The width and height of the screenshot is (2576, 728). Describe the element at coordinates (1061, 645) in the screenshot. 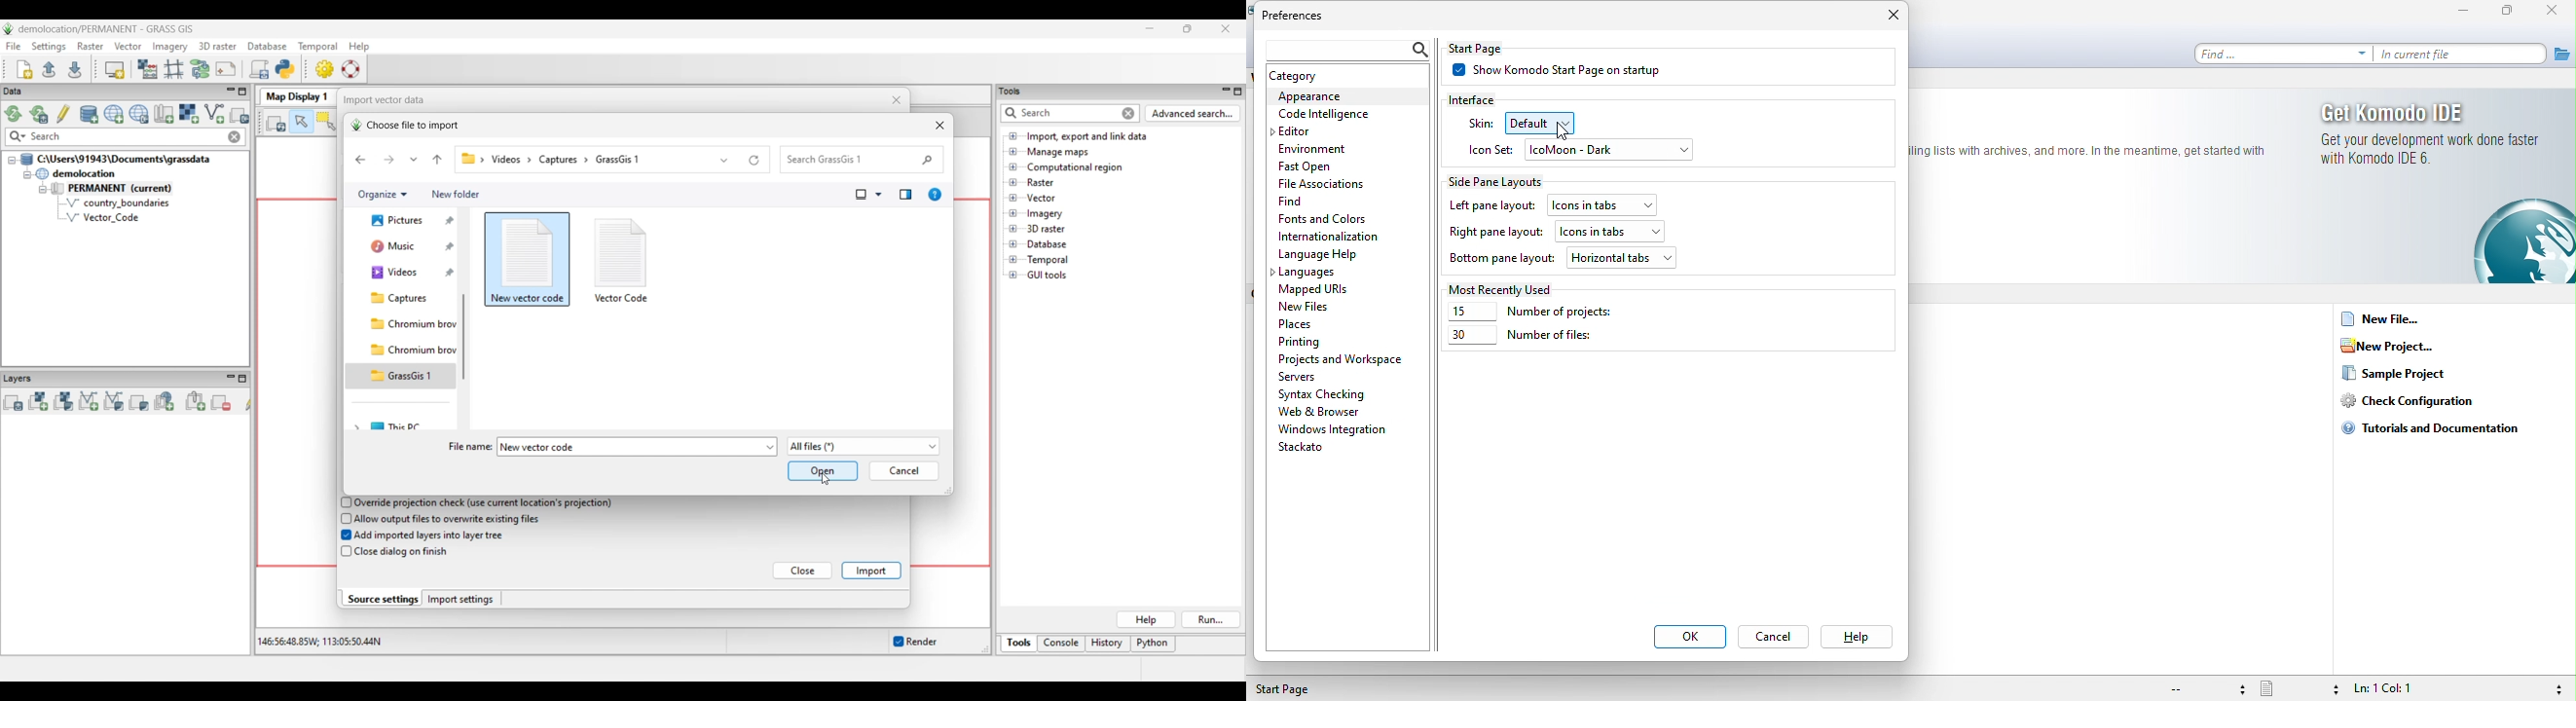

I see `Console` at that location.